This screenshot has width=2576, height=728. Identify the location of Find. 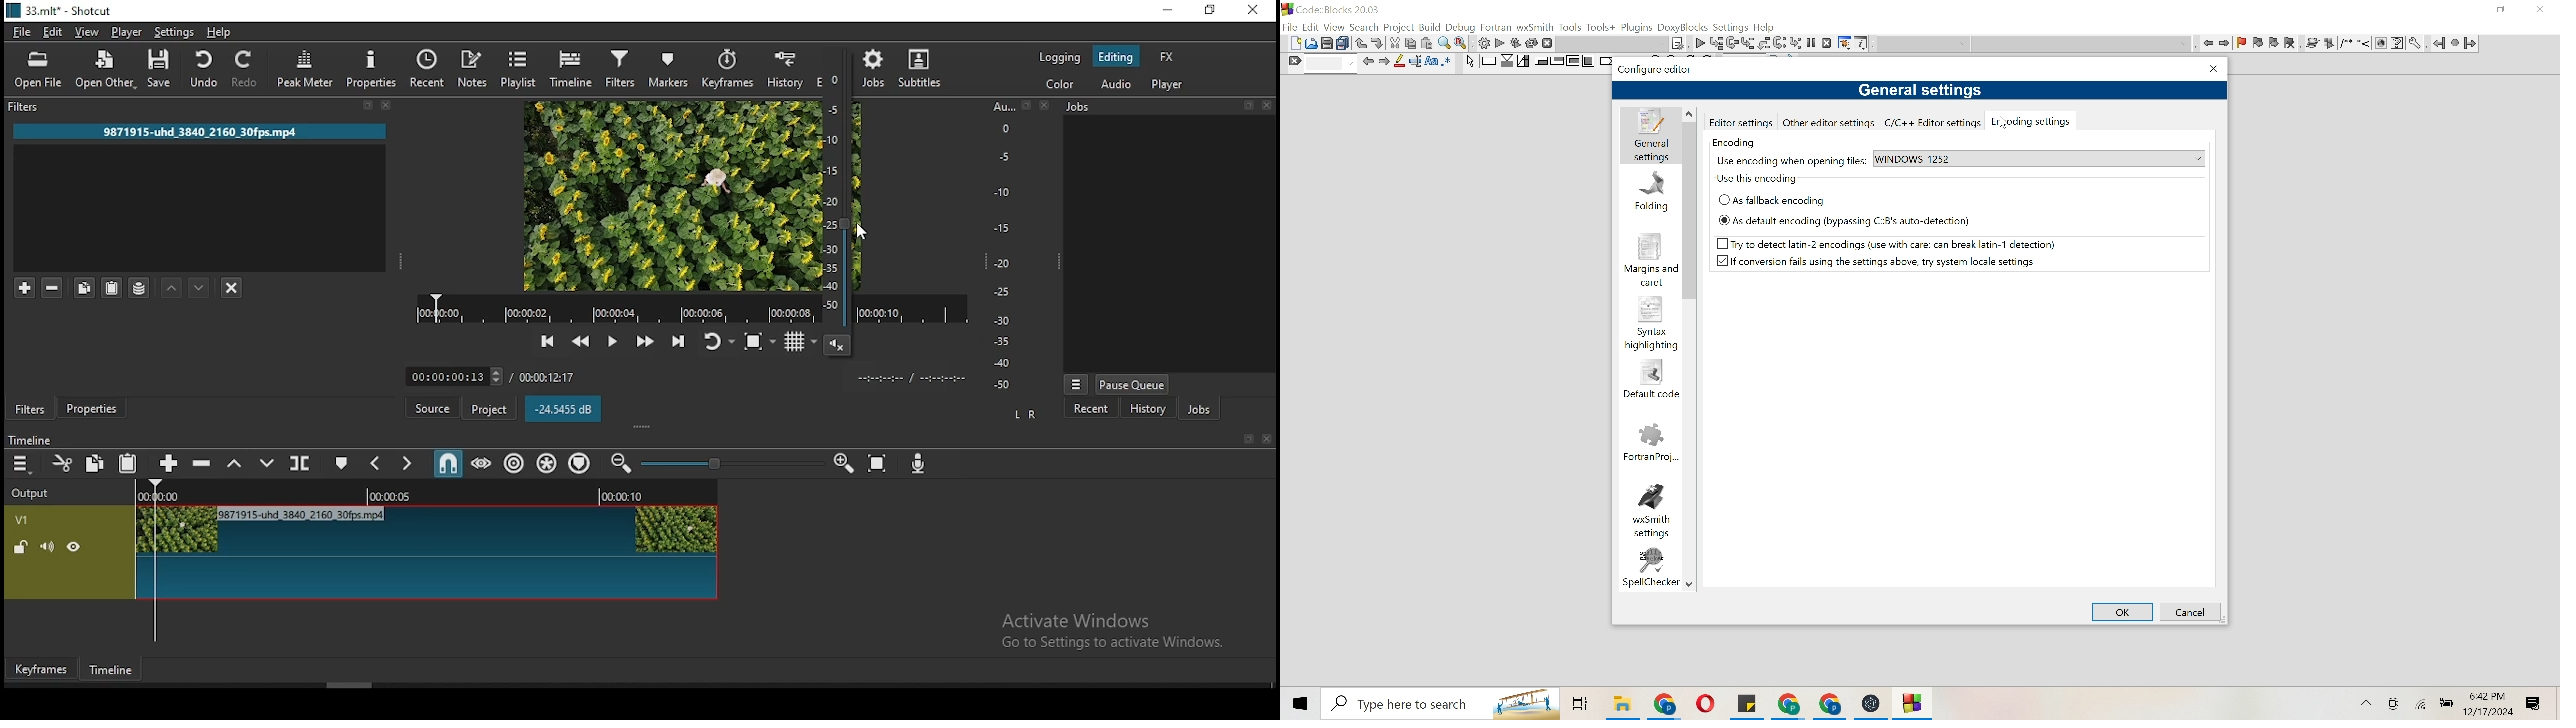
(1445, 43).